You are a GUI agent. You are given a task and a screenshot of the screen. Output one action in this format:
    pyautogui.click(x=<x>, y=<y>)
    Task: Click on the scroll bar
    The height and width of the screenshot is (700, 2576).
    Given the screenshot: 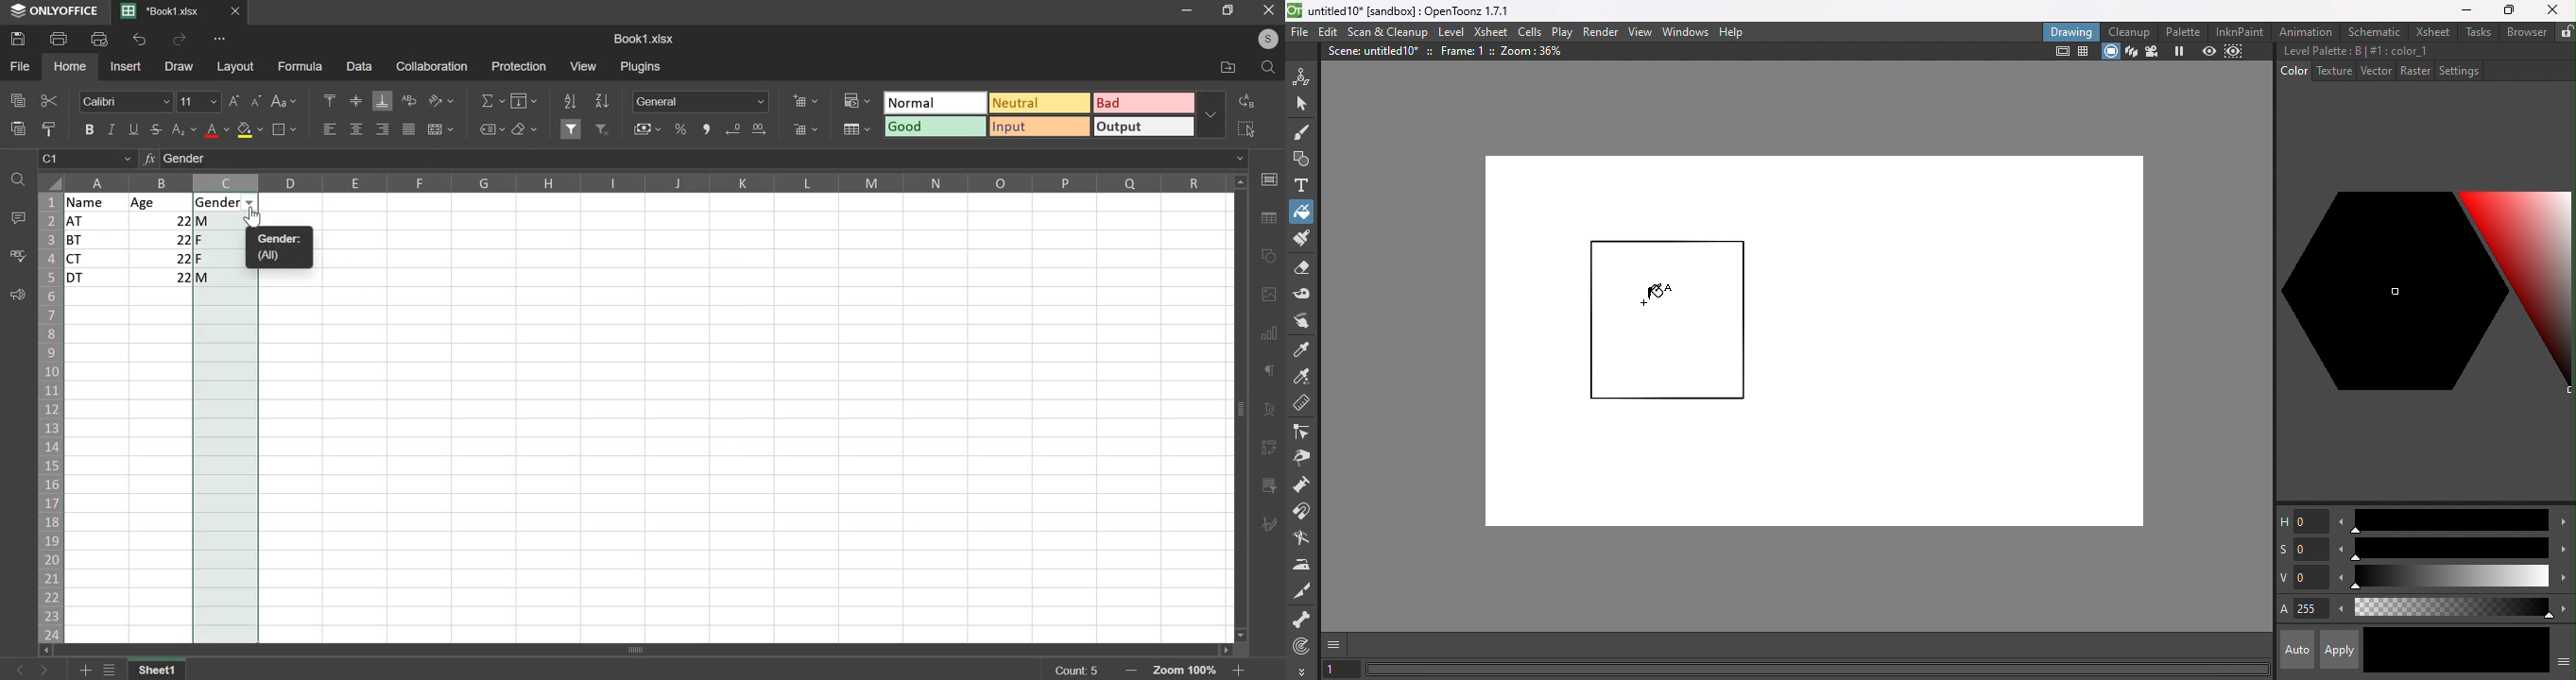 What is the action you would take?
    pyautogui.click(x=1242, y=409)
    